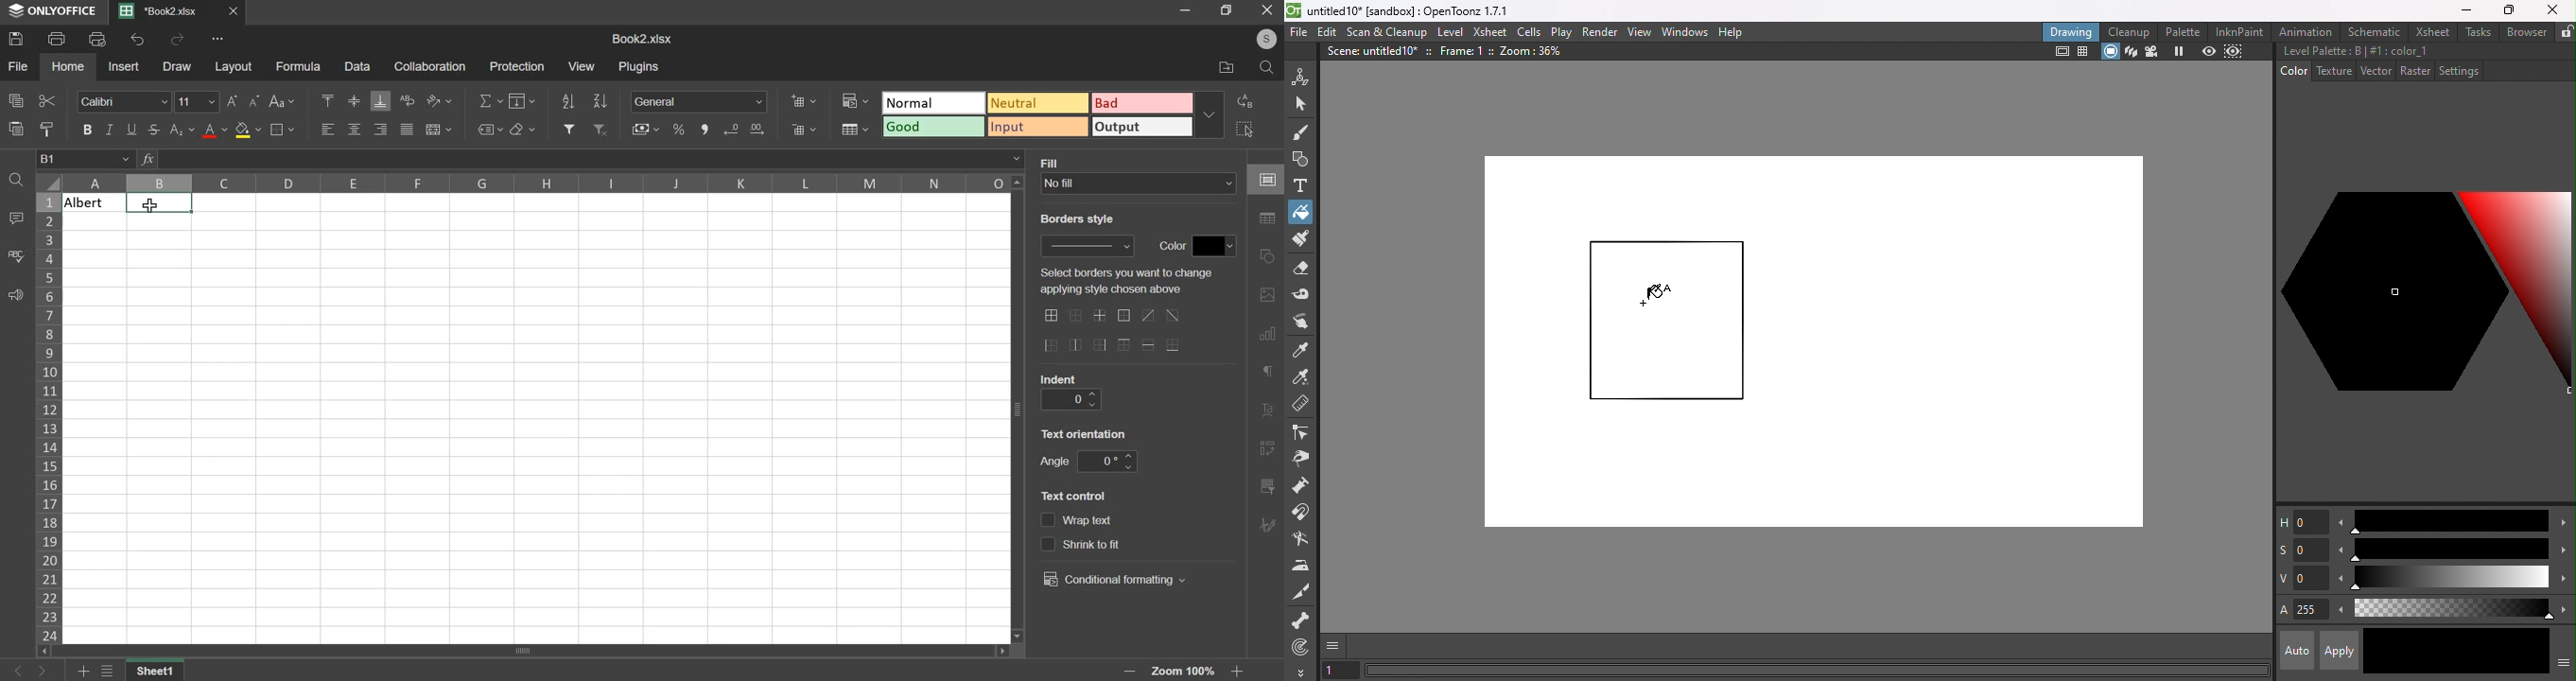  What do you see at coordinates (1062, 377) in the screenshot?
I see `text` at bounding box center [1062, 377].